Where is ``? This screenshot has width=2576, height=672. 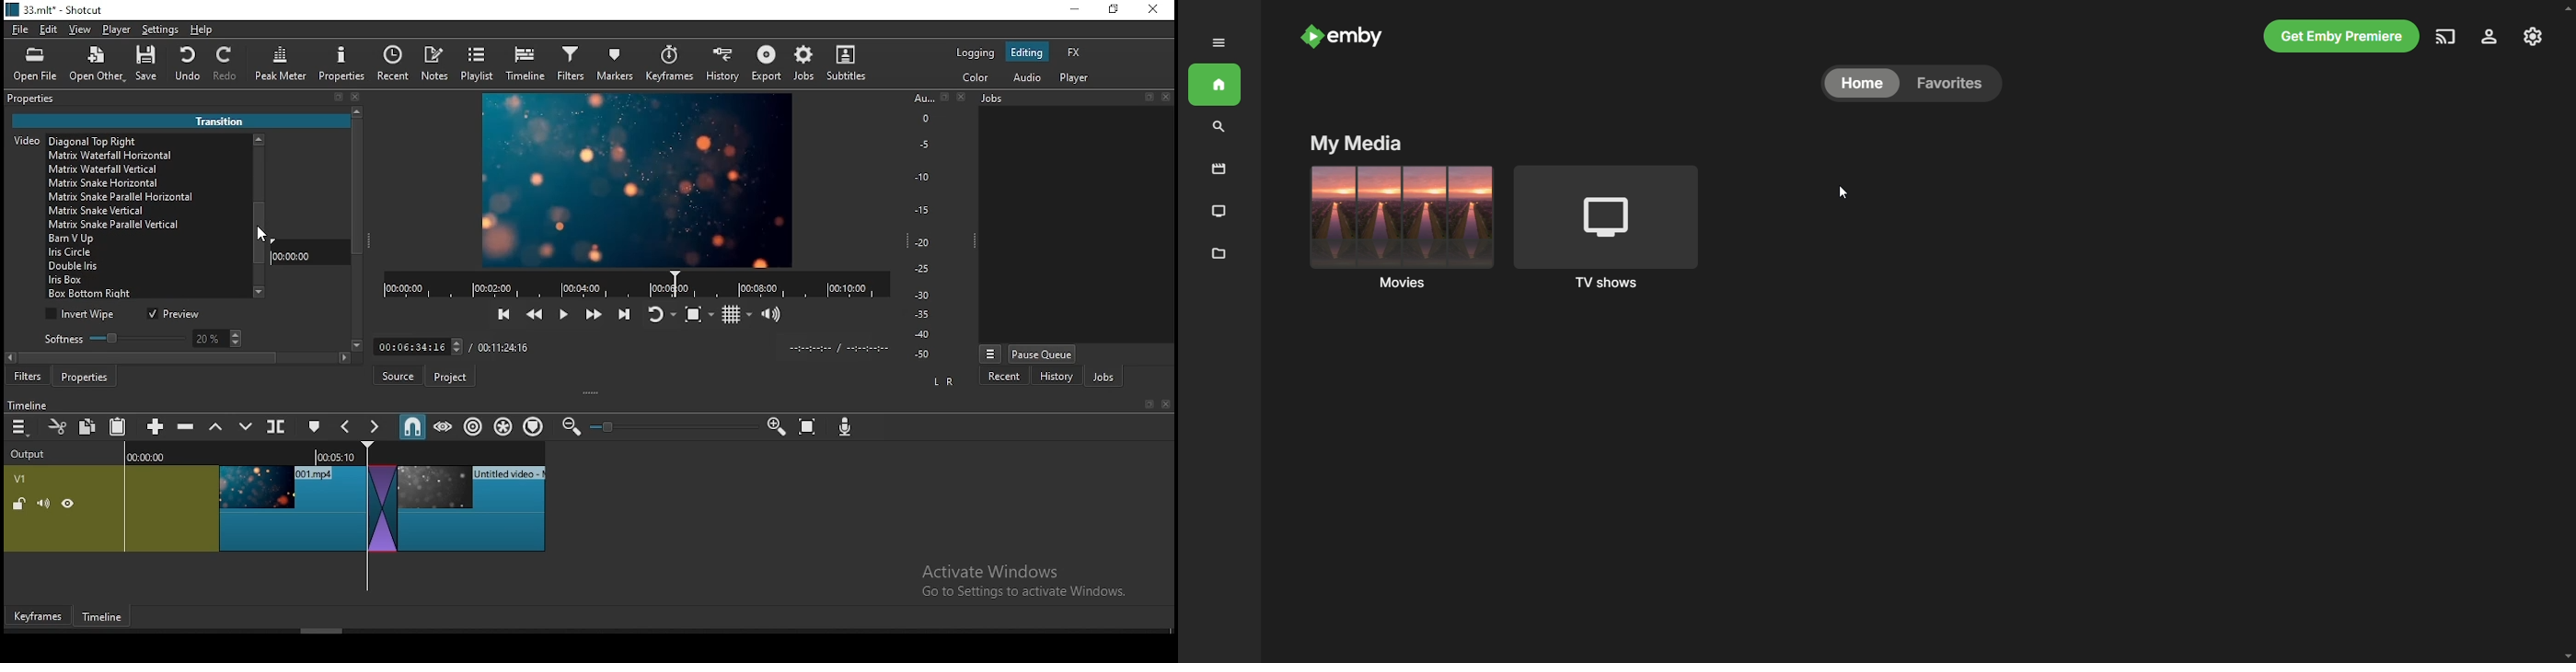  is located at coordinates (609, 427).